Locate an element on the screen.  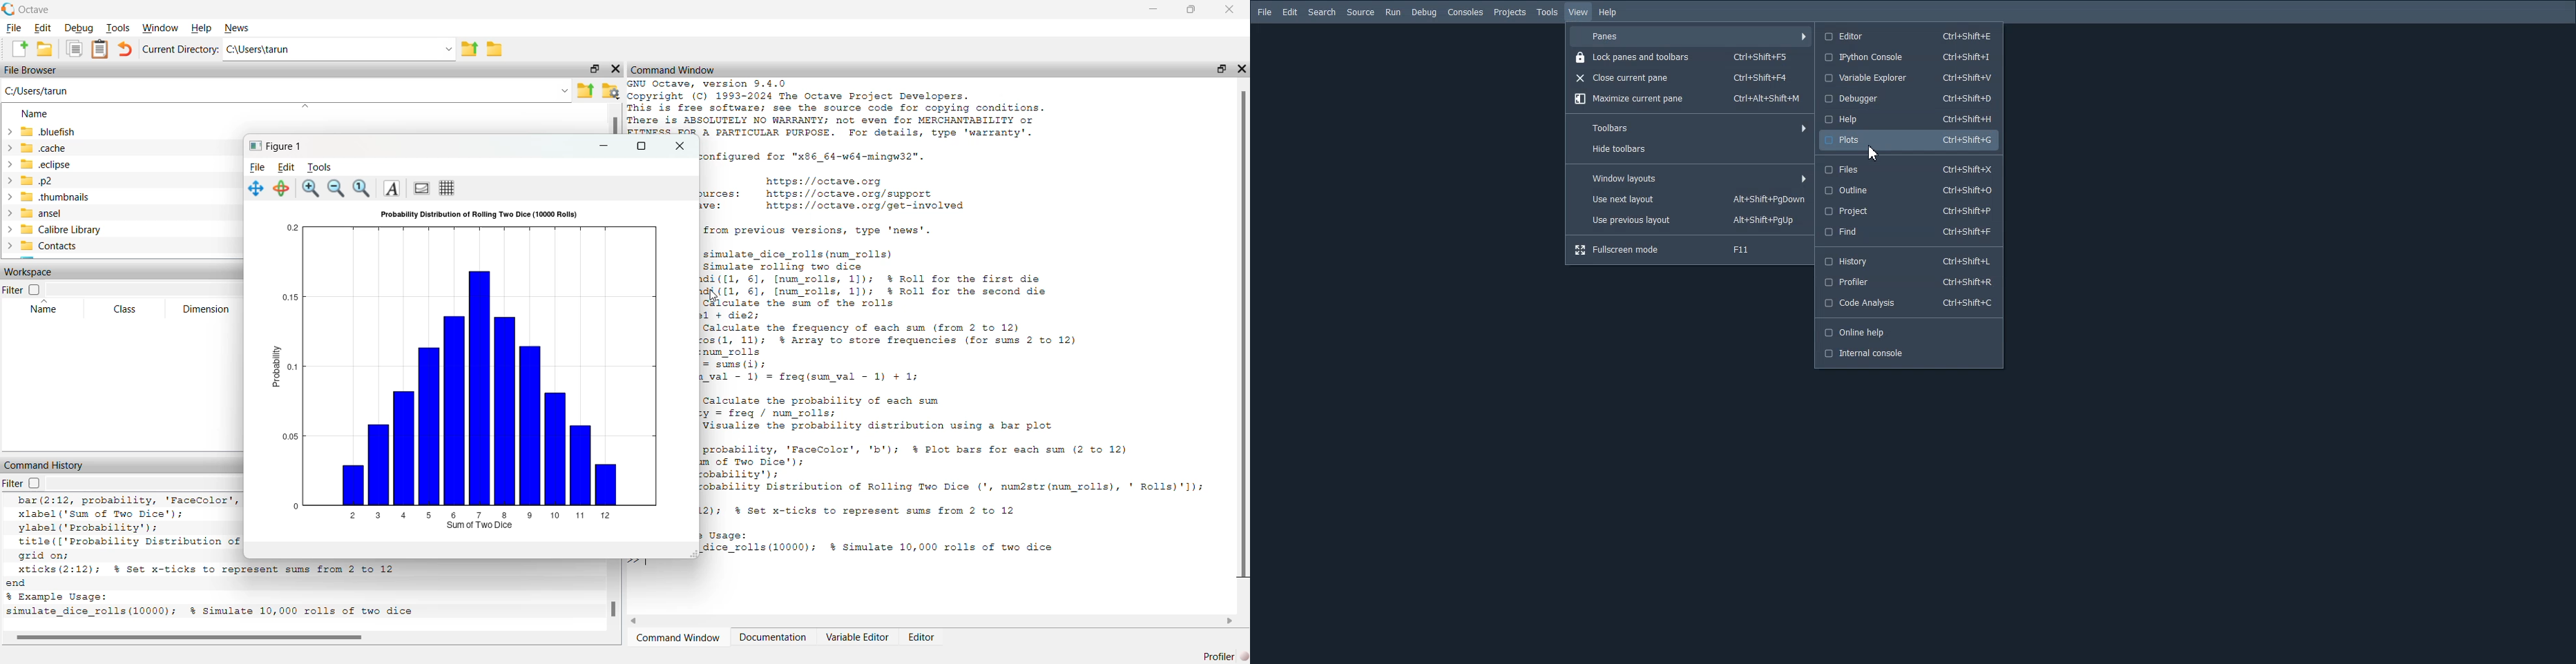
History  is located at coordinates (1910, 261).